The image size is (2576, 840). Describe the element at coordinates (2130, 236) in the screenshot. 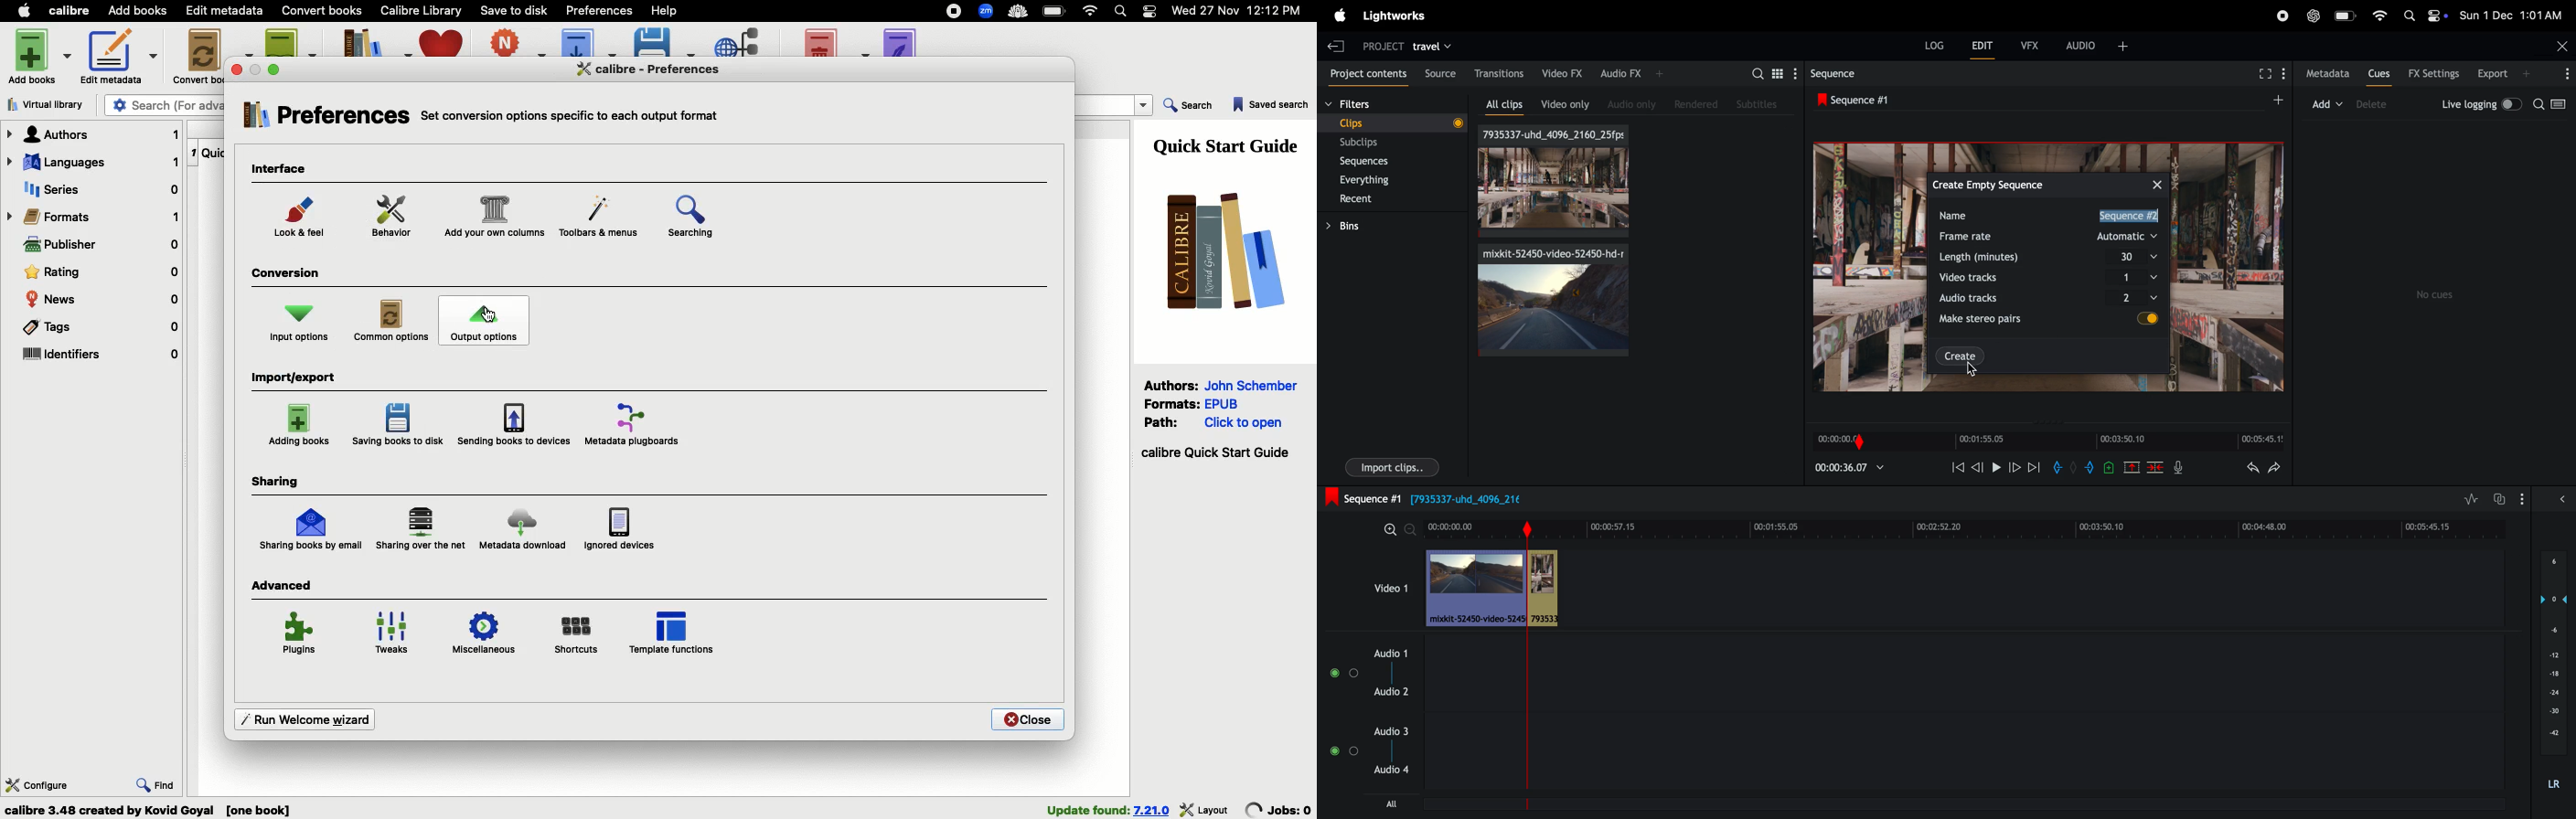

I see `automatic` at that location.